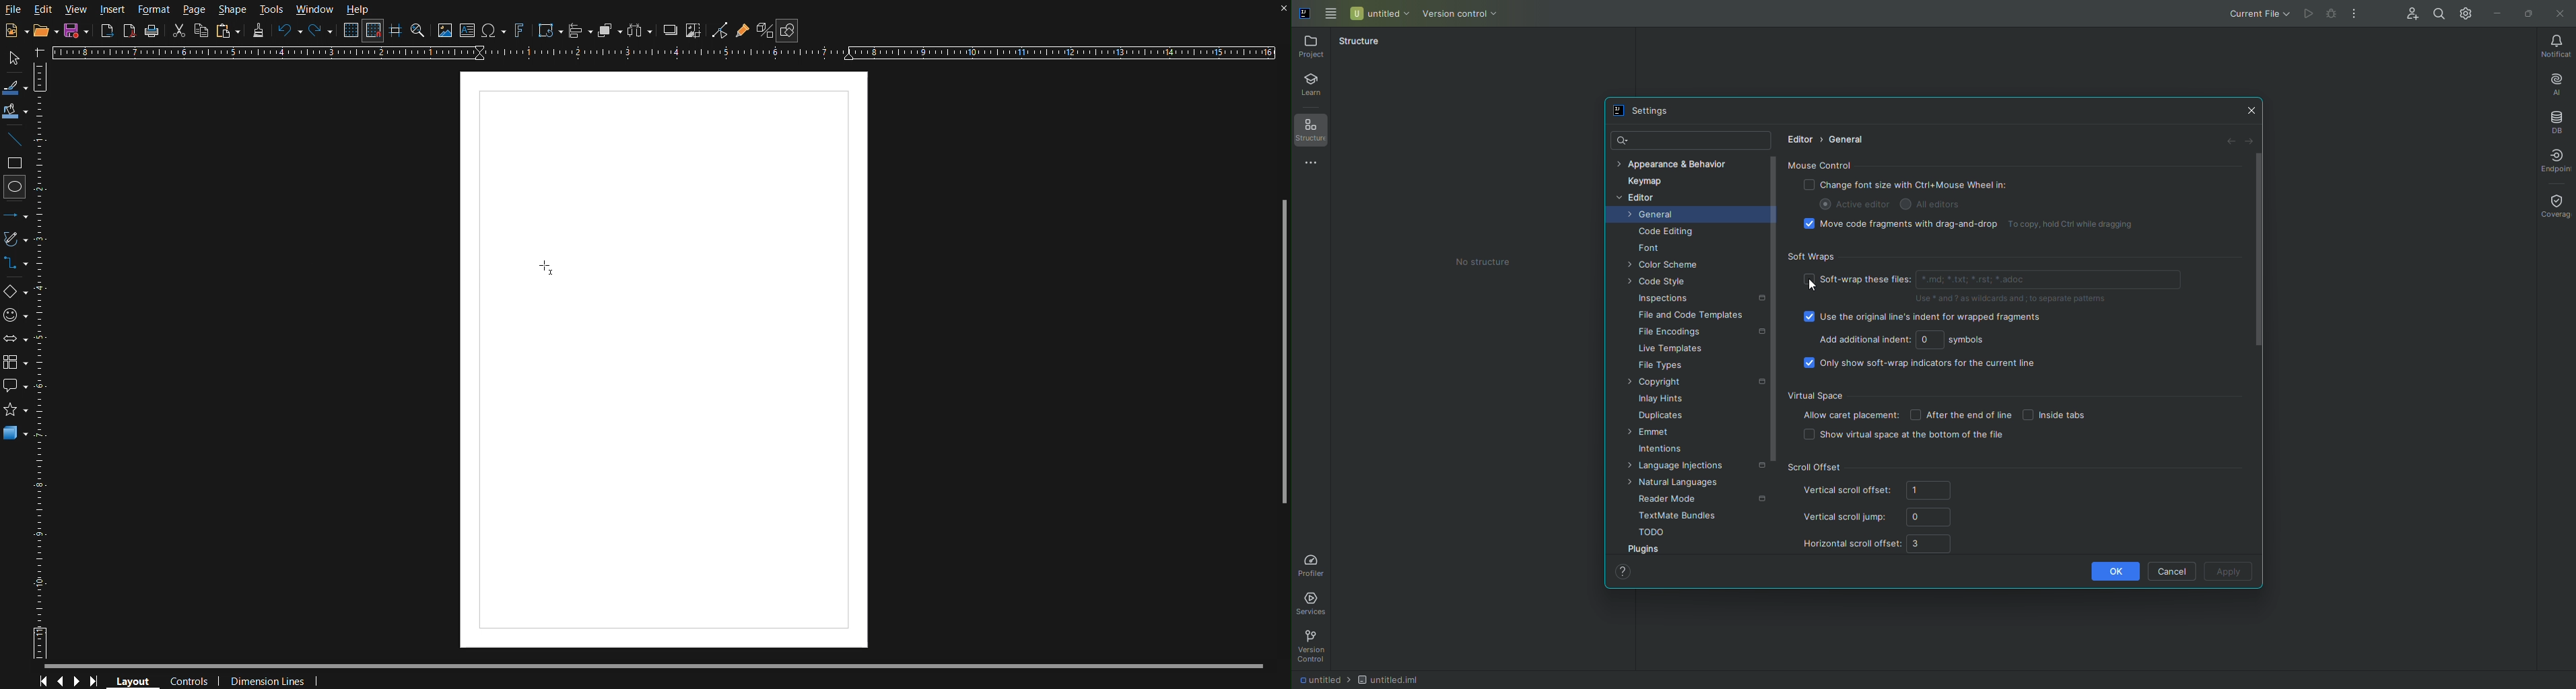 This screenshot has width=2576, height=700. What do you see at coordinates (1909, 185) in the screenshot?
I see `Change font size` at bounding box center [1909, 185].